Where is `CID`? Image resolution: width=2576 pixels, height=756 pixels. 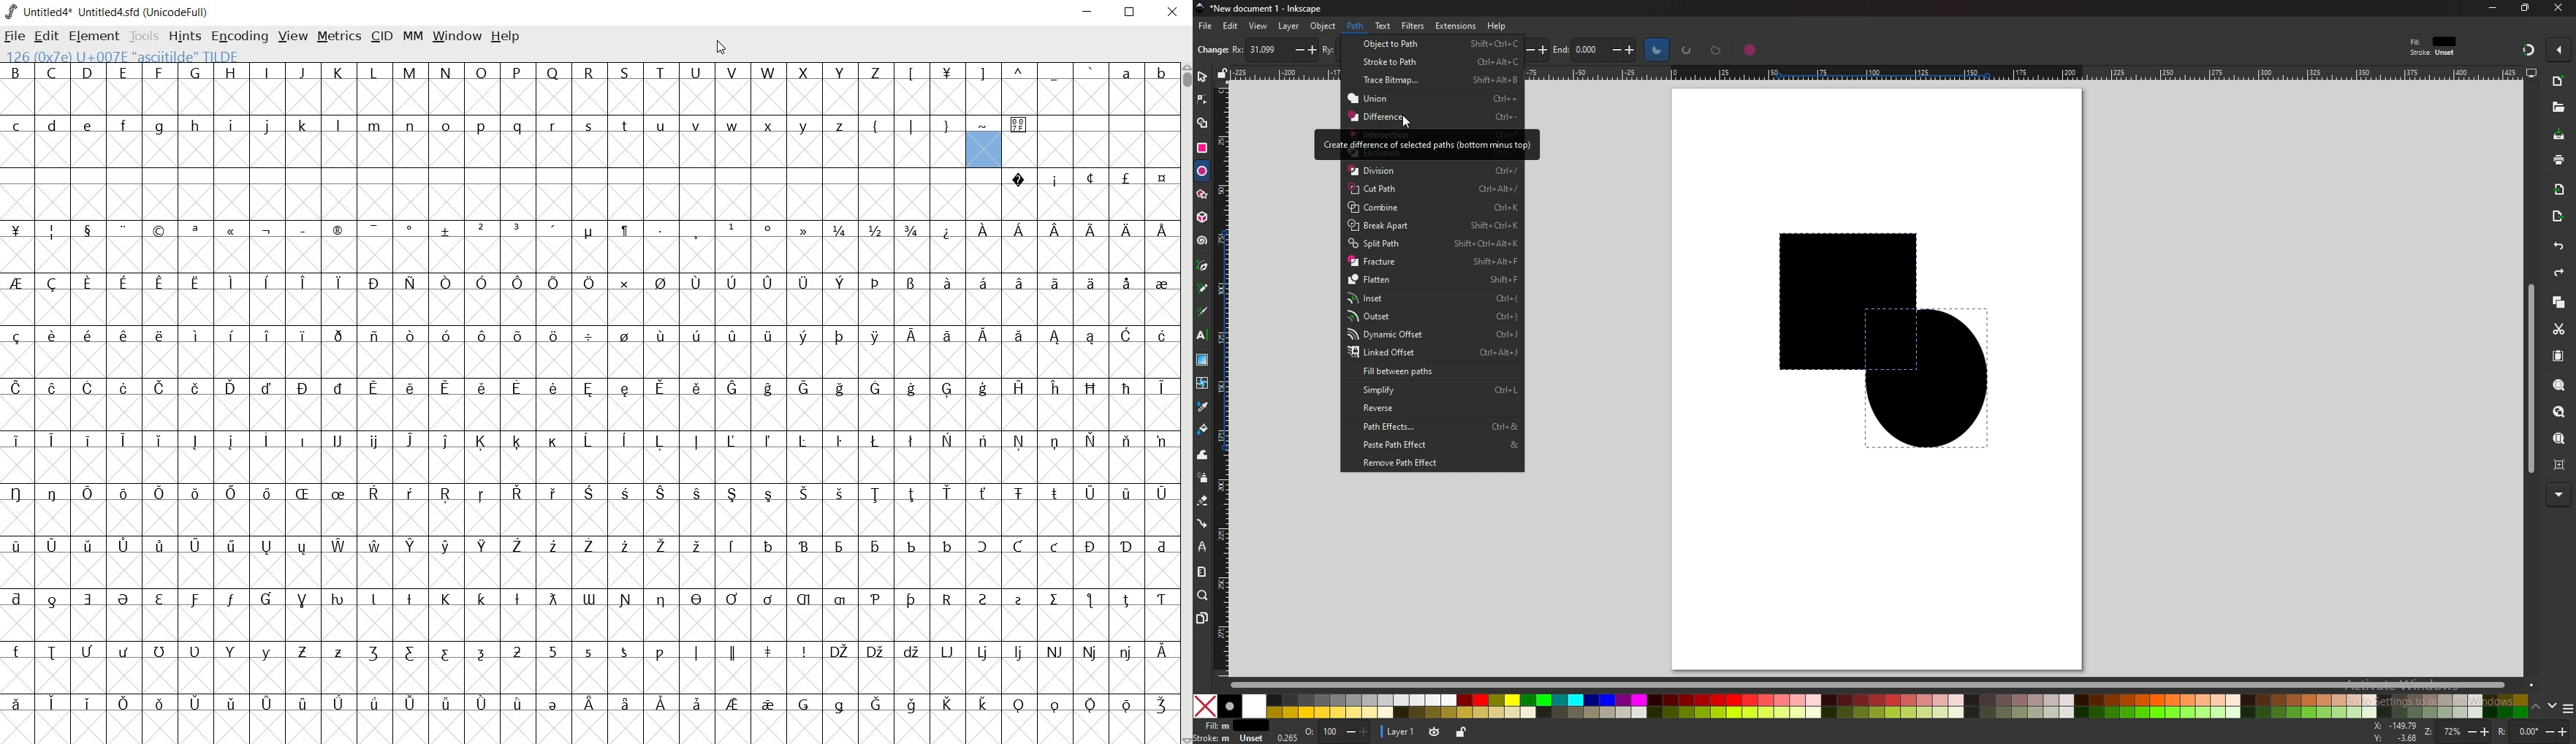 CID is located at coordinates (381, 36).